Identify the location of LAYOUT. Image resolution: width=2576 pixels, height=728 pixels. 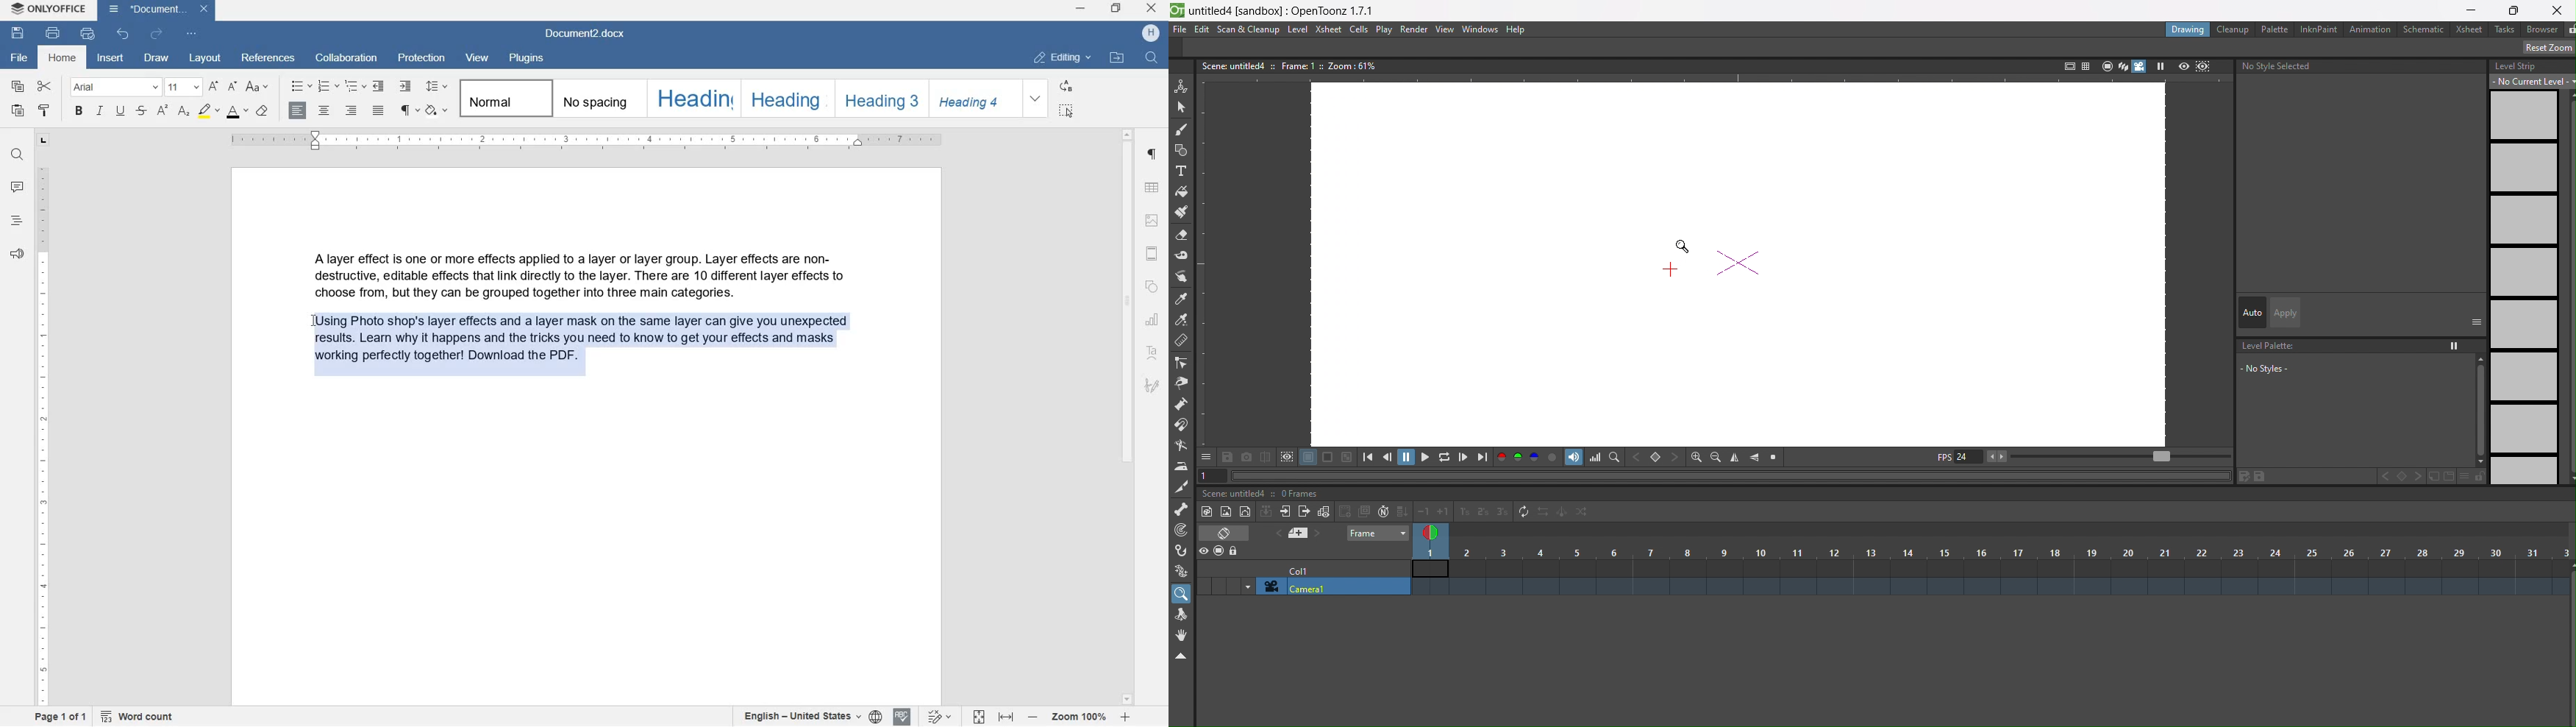
(205, 56).